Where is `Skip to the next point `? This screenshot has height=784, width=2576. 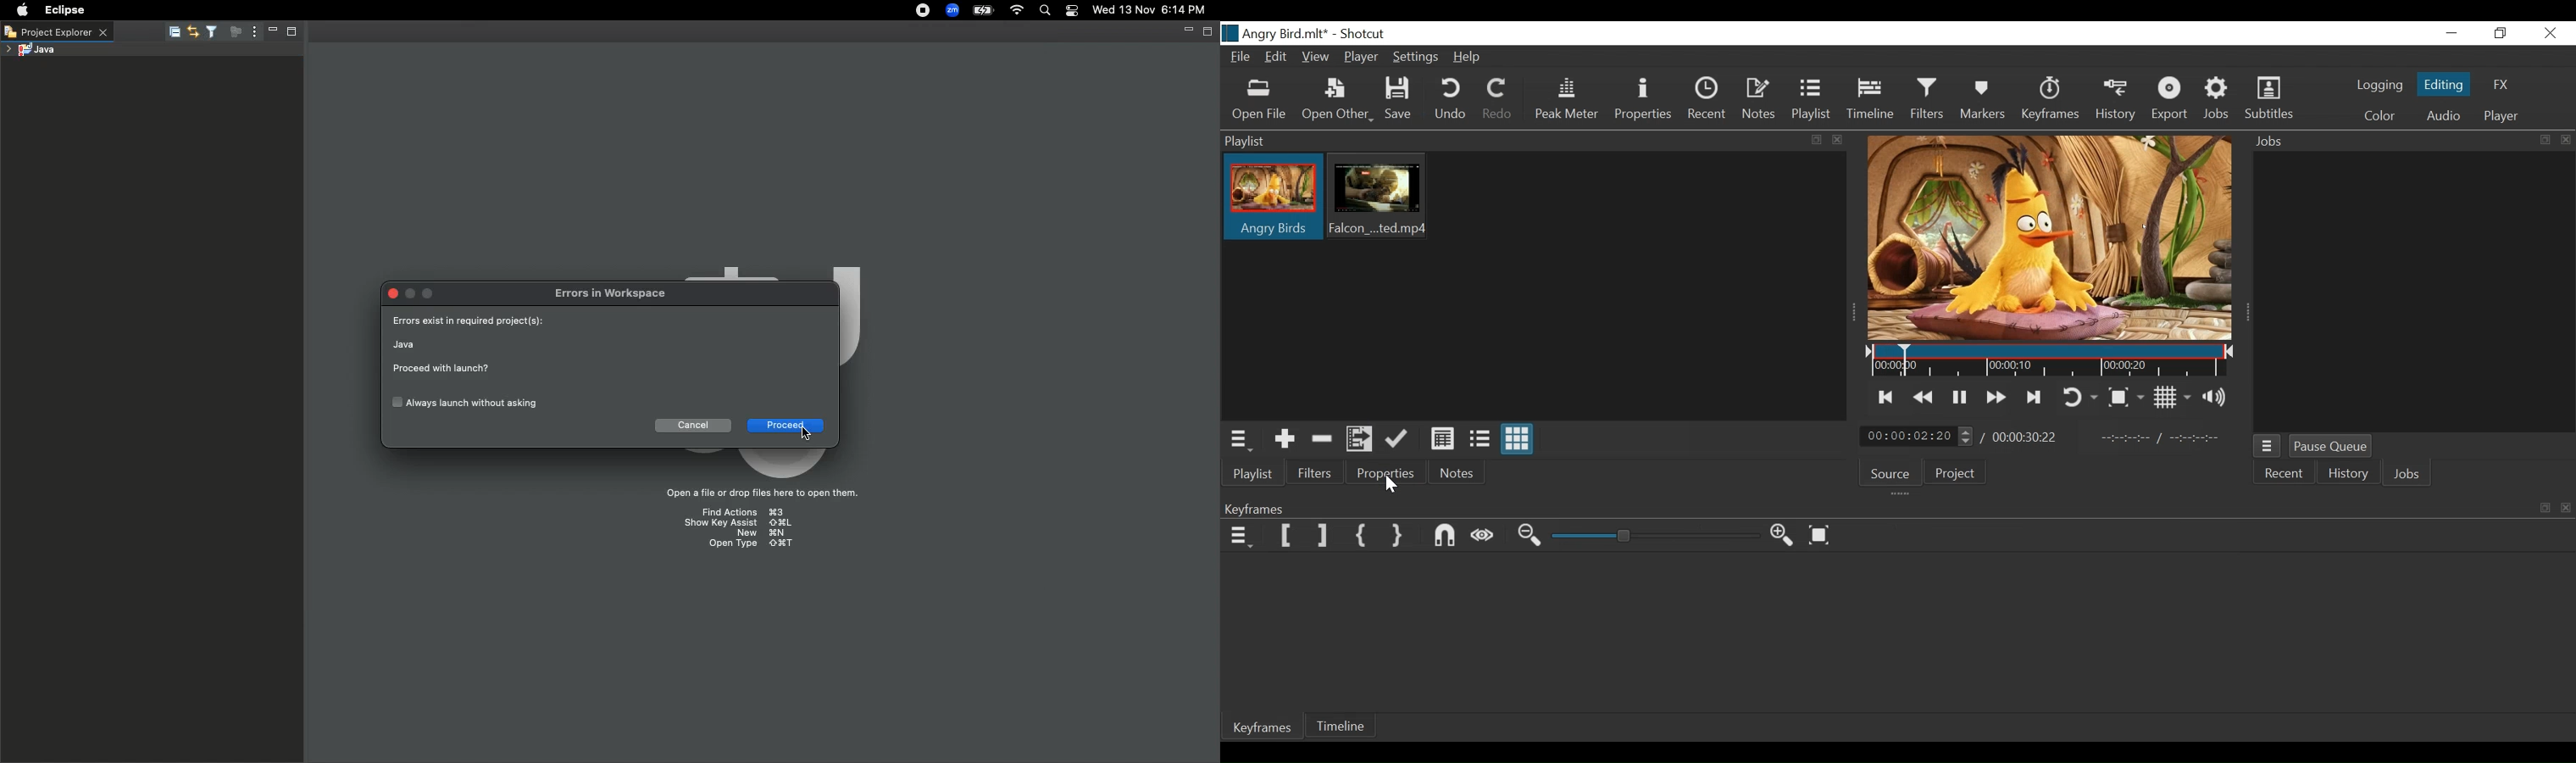 Skip to the next point  is located at coordinates (2035, 397).